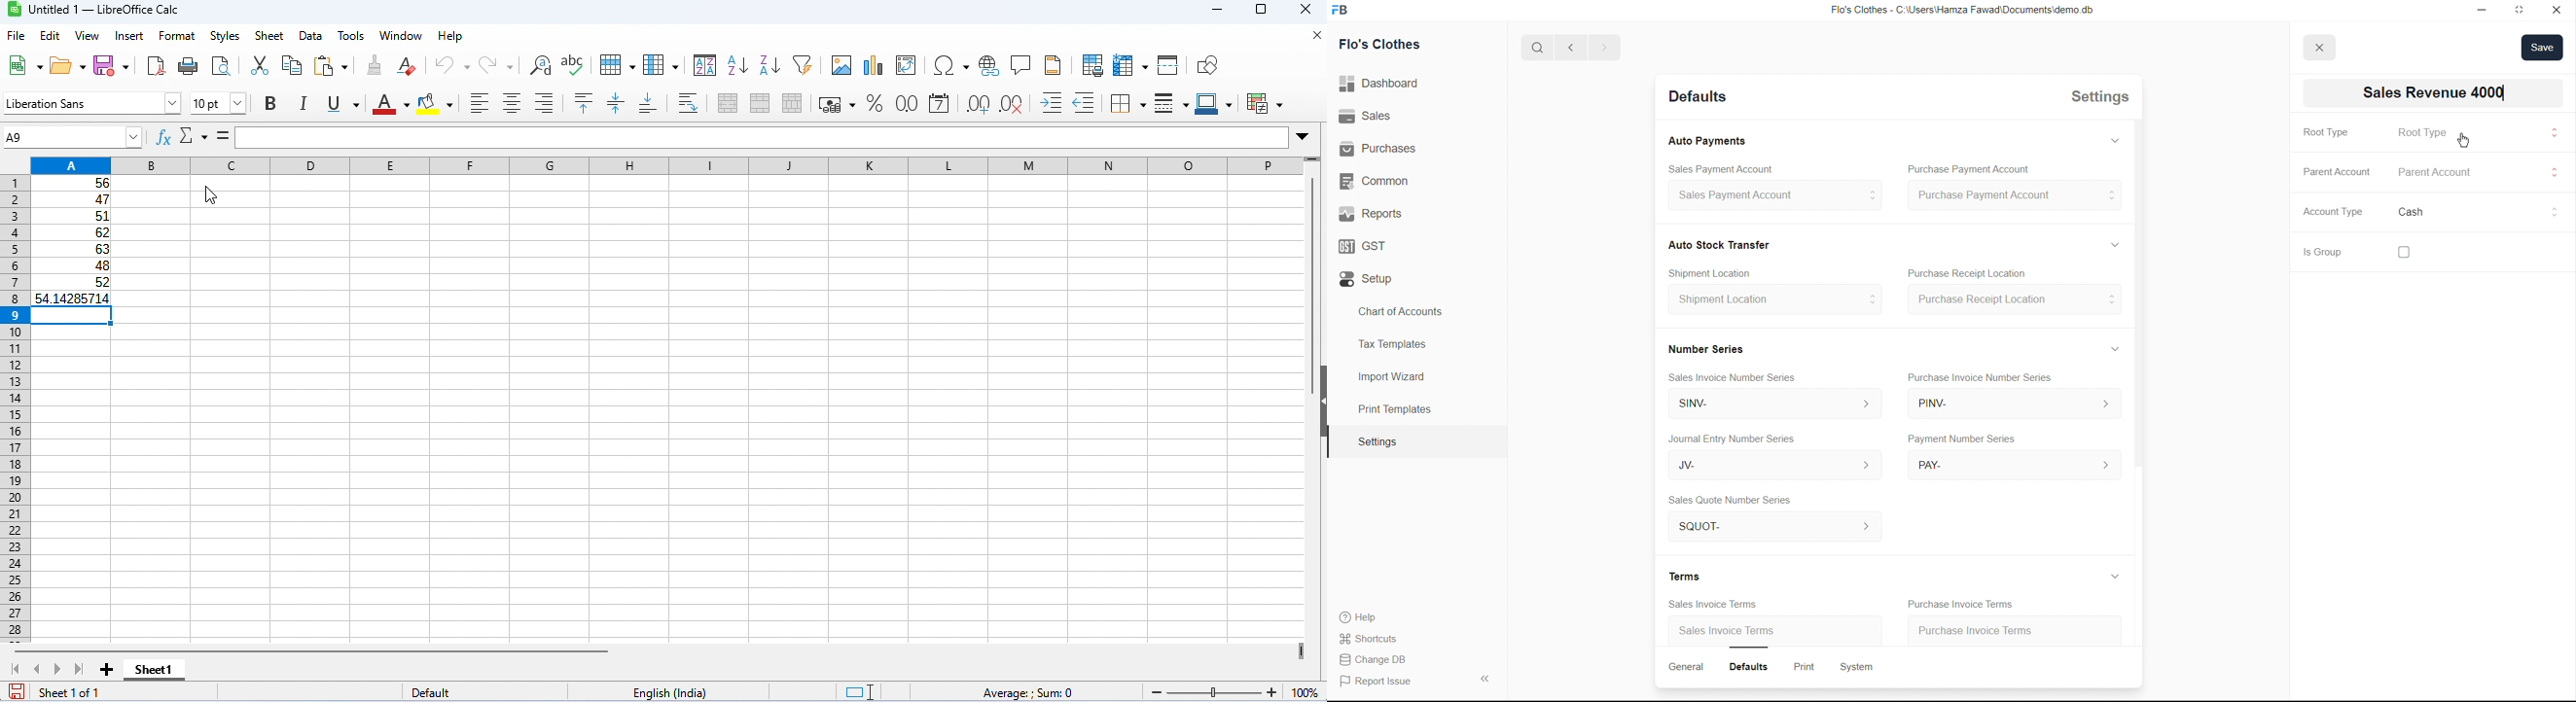 The width and height of the screenshot is (2576, 728). Describe the element at coordinates (2402, 252) in the screenshot. I see `checkbox` at that location.